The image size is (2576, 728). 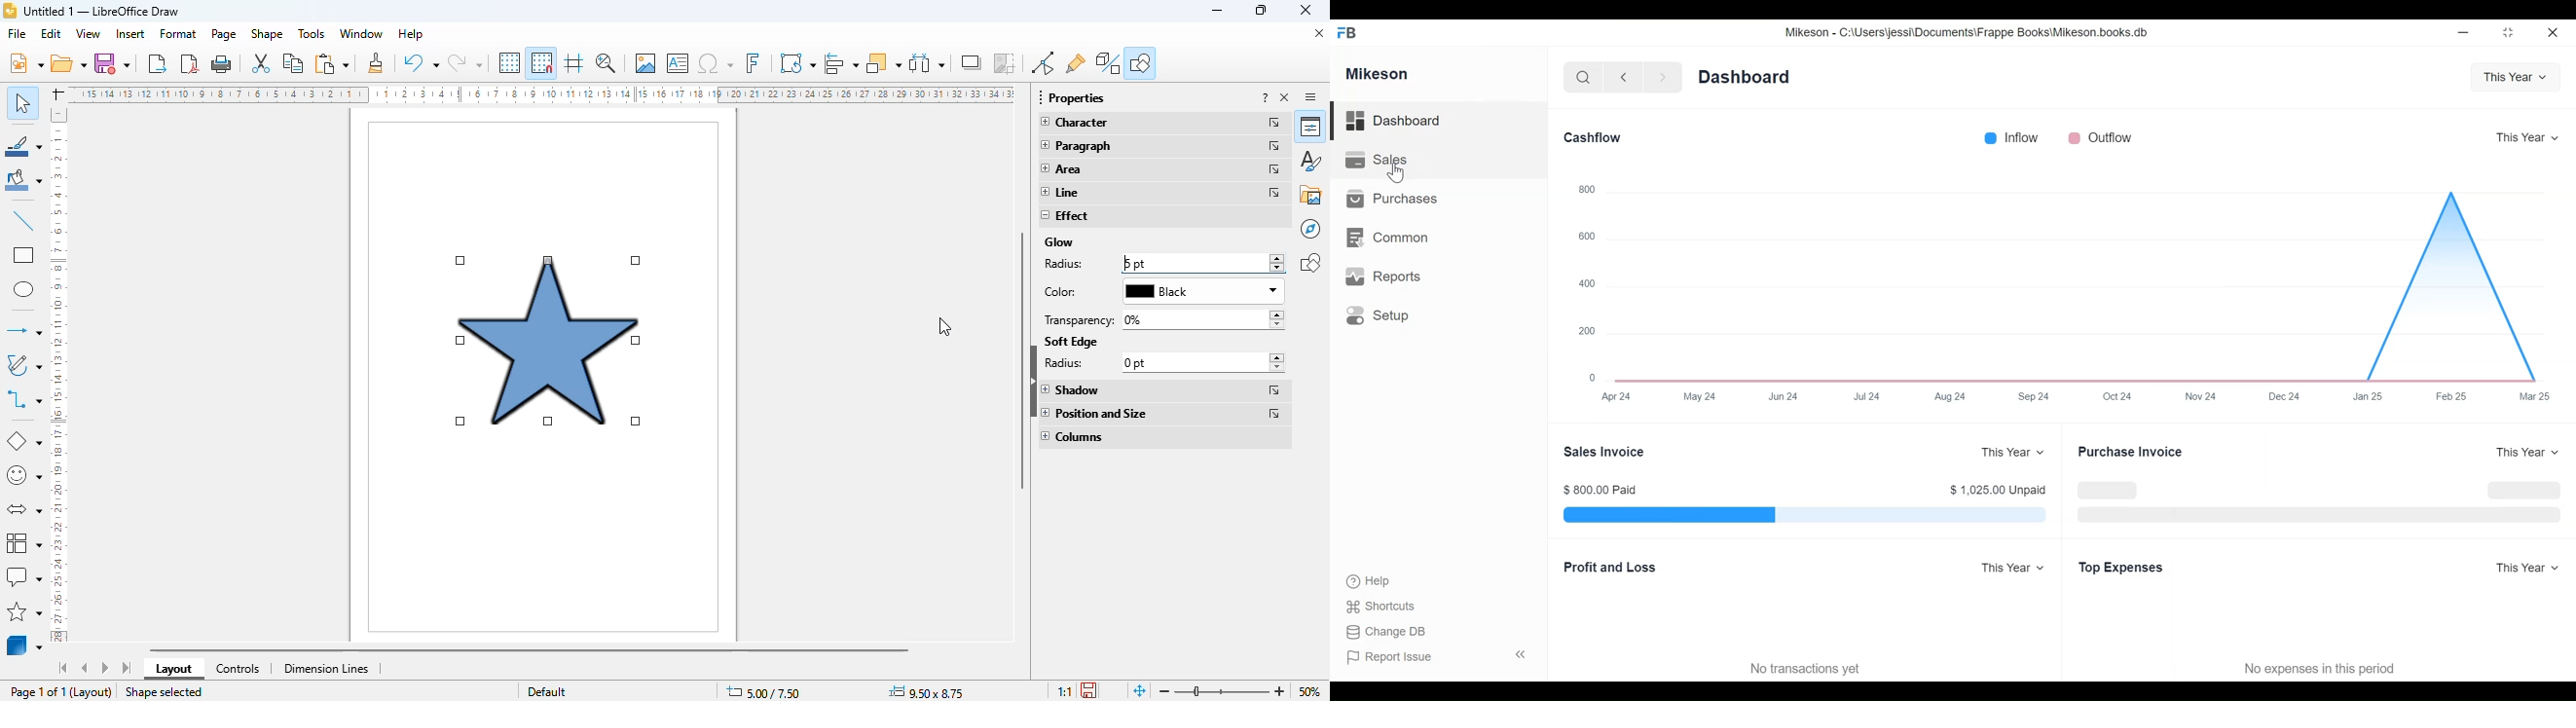 What do you see at coordinates (1310, 262) in the screenshot?
I see `shapes` at bounding box center [1310, 262].